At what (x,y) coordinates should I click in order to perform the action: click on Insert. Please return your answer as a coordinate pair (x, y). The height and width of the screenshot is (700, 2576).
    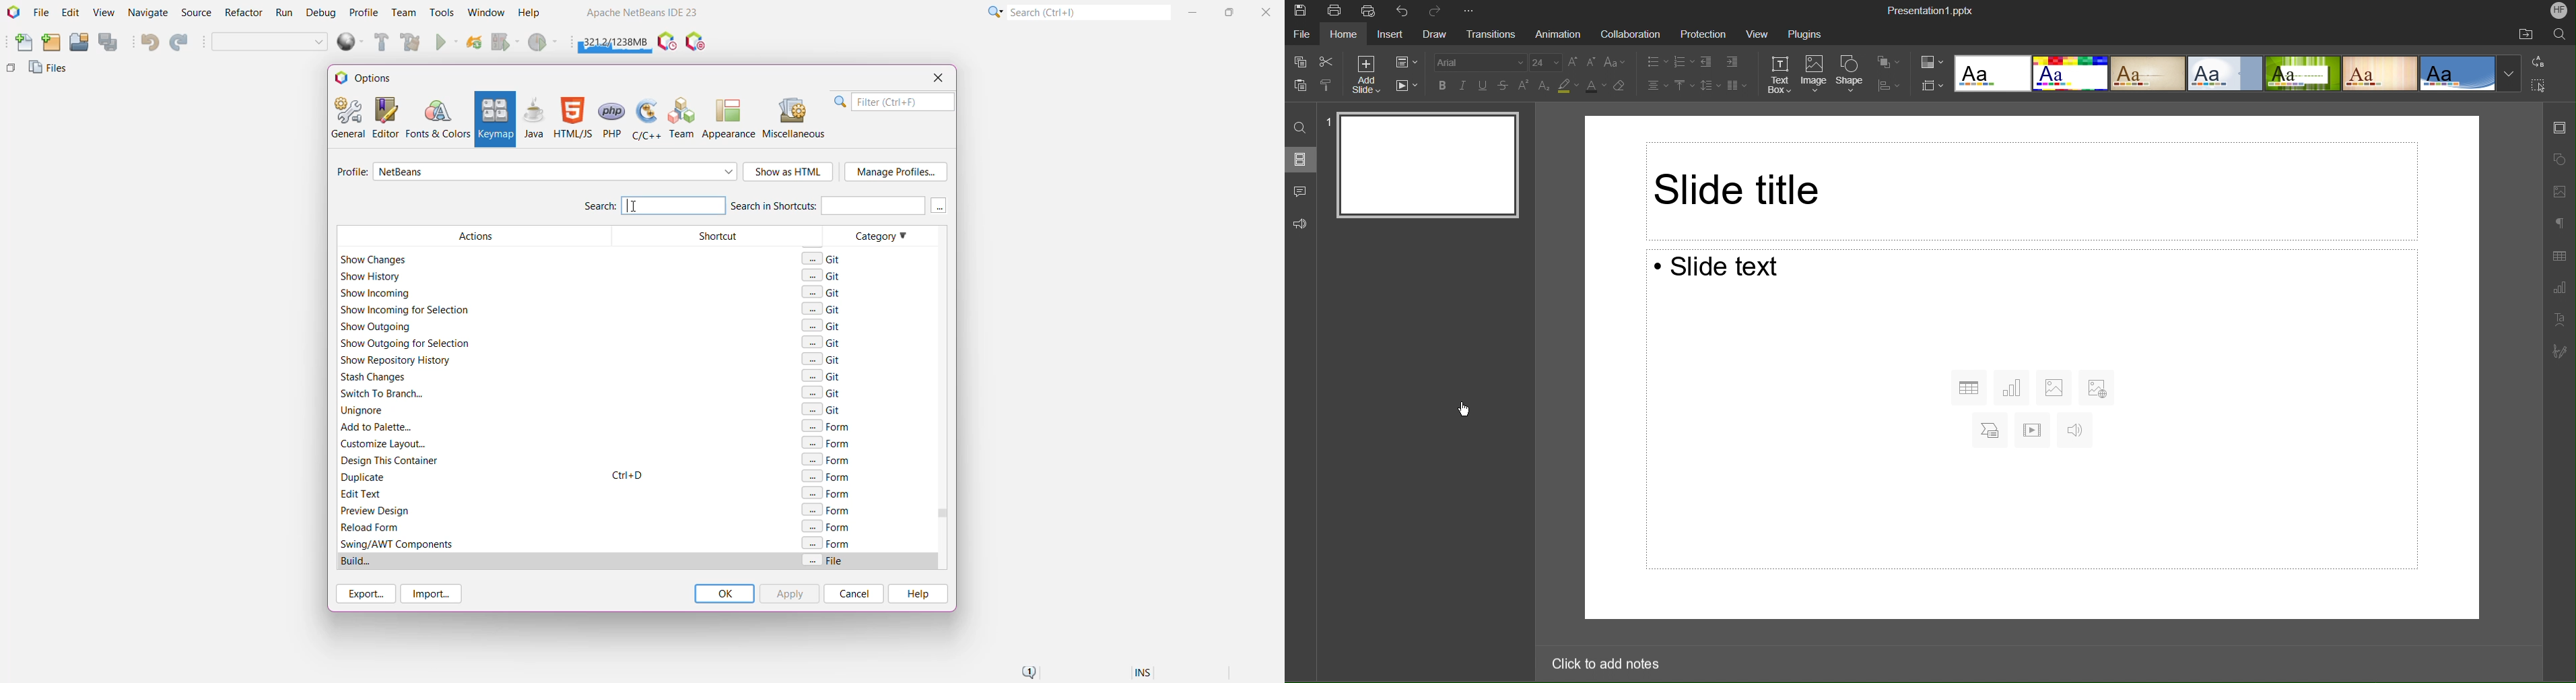
    Looking at the image, I should click on (1392, 34).